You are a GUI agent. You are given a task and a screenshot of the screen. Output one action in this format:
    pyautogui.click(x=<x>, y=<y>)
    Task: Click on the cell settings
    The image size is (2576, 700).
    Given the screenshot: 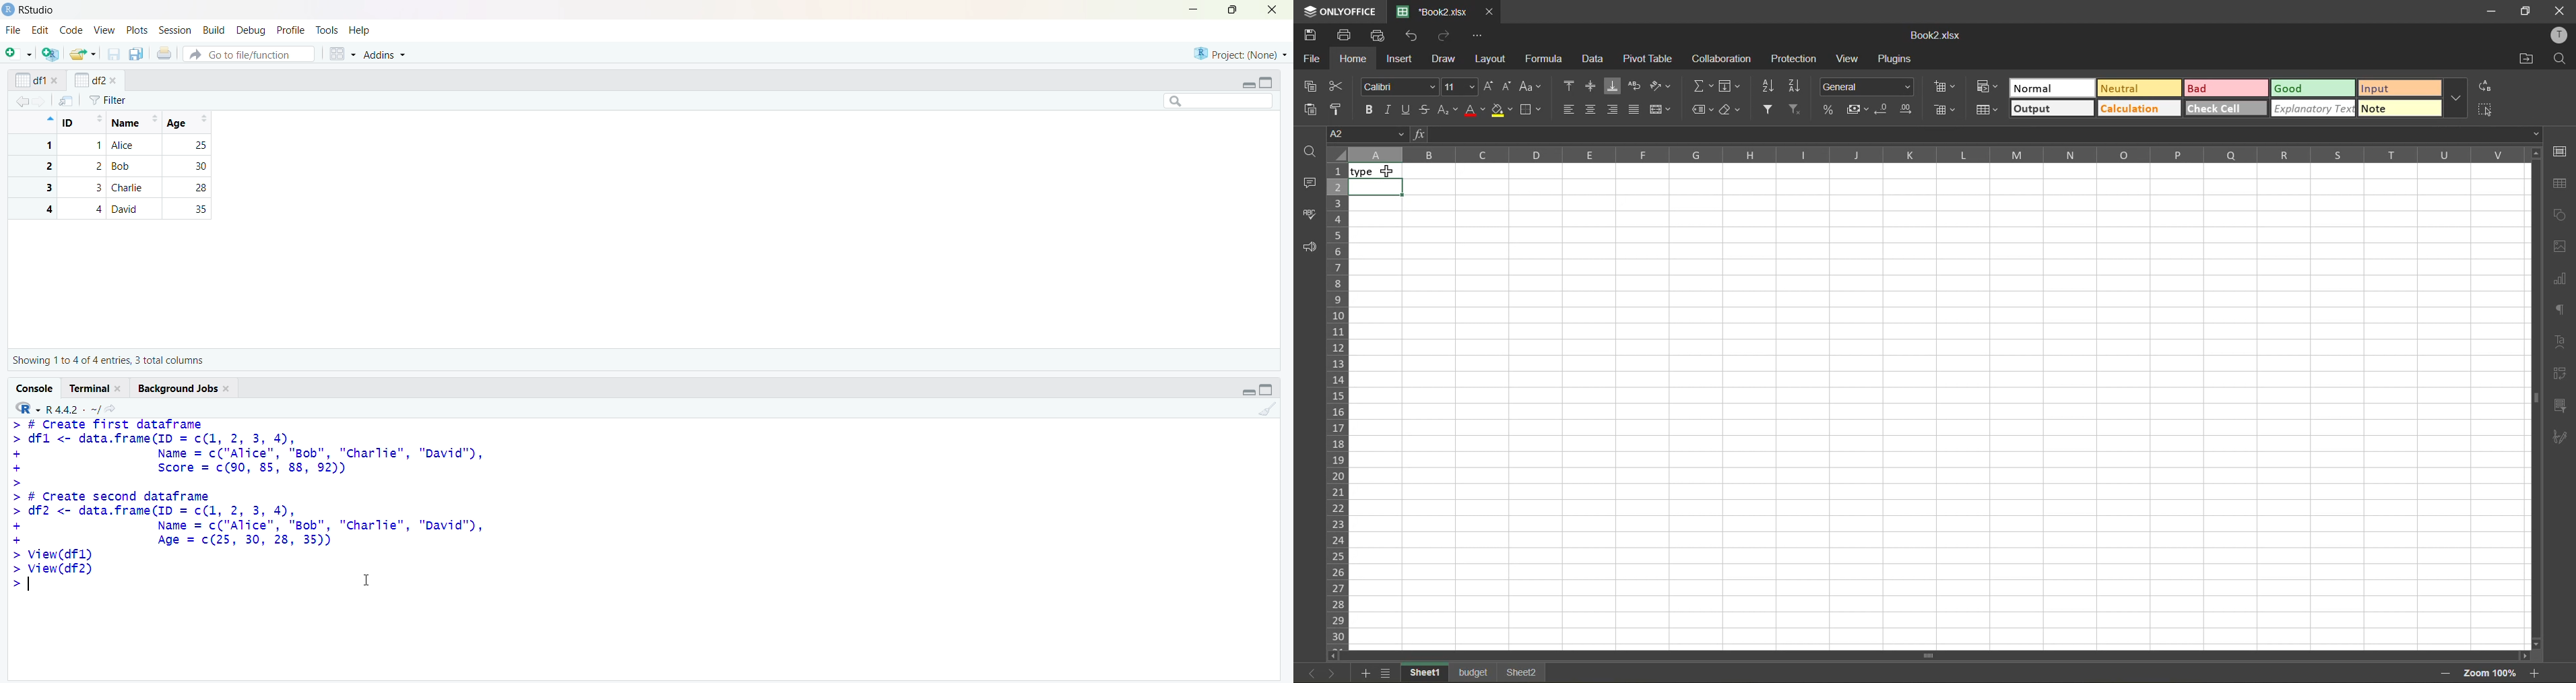 What is the action you would take?
    pyautogui.click(x=2563, y=152)
    